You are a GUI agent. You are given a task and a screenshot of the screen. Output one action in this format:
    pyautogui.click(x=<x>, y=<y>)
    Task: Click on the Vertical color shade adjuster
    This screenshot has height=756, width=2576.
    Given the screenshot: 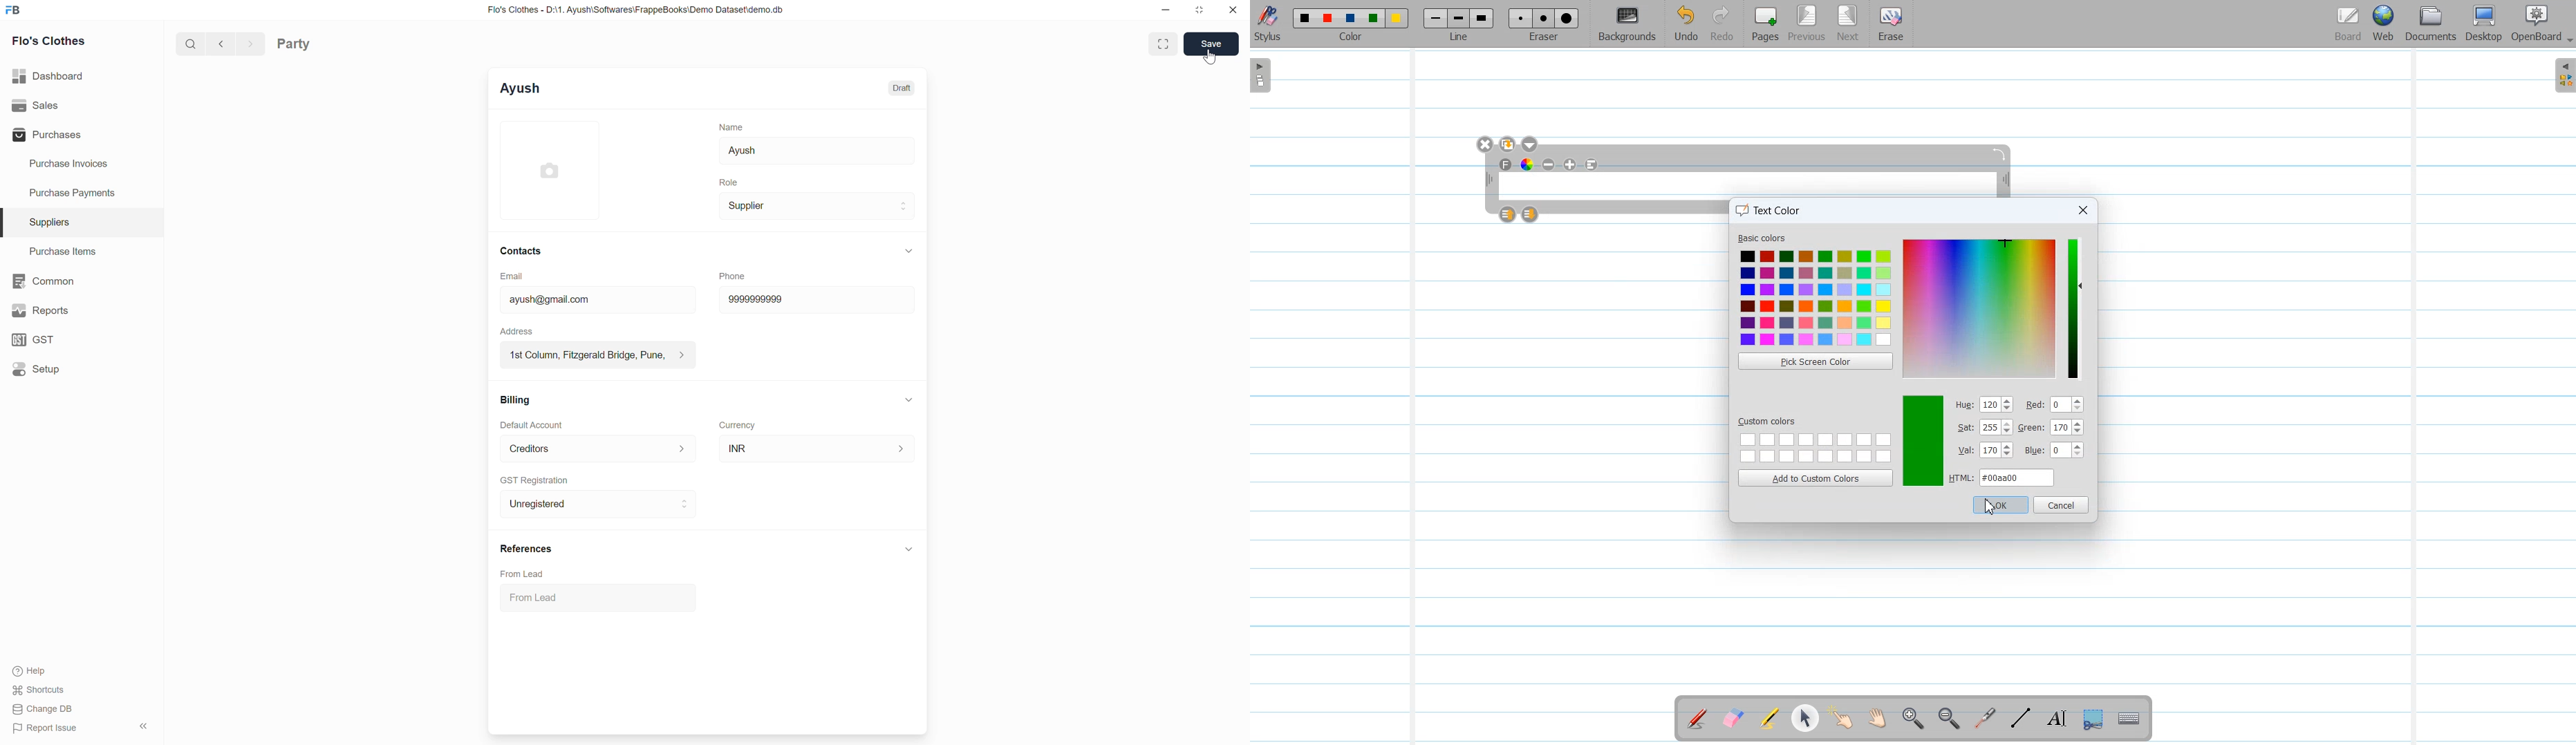 What is the action you would take?
    pyautogui.click(x=2074, y=308)
    